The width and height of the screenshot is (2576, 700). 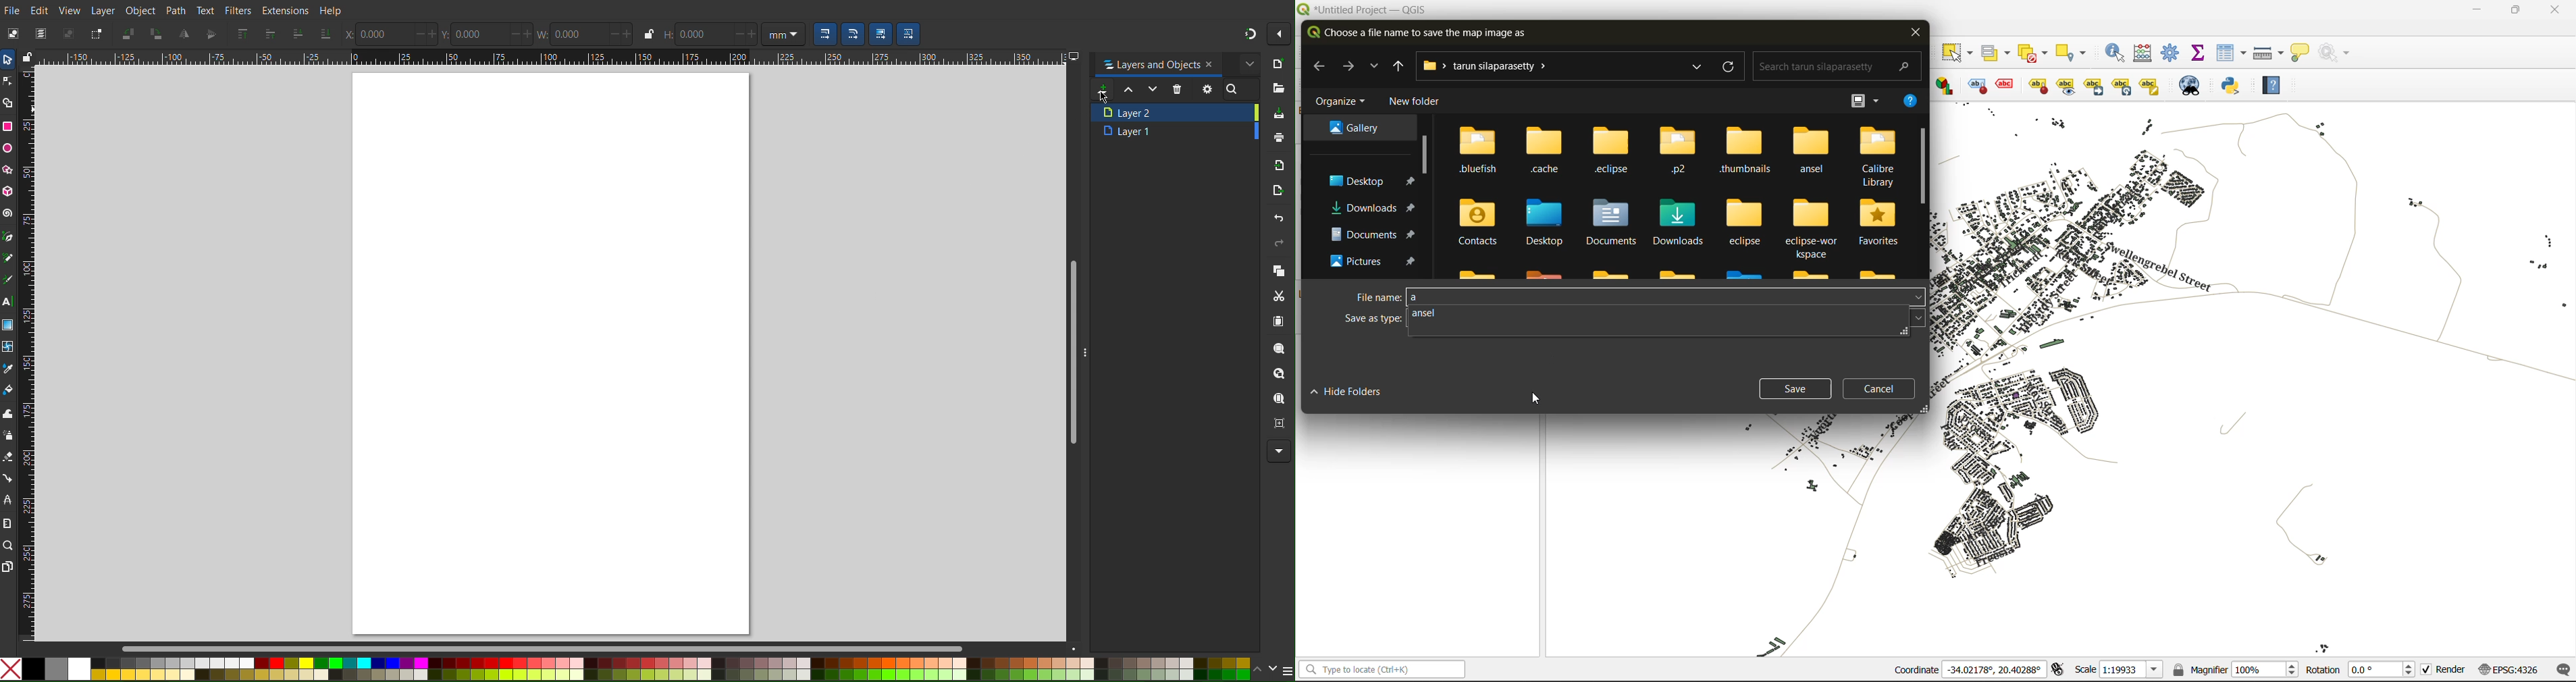 I want to click on minimize, so click(x=2476, y=10).